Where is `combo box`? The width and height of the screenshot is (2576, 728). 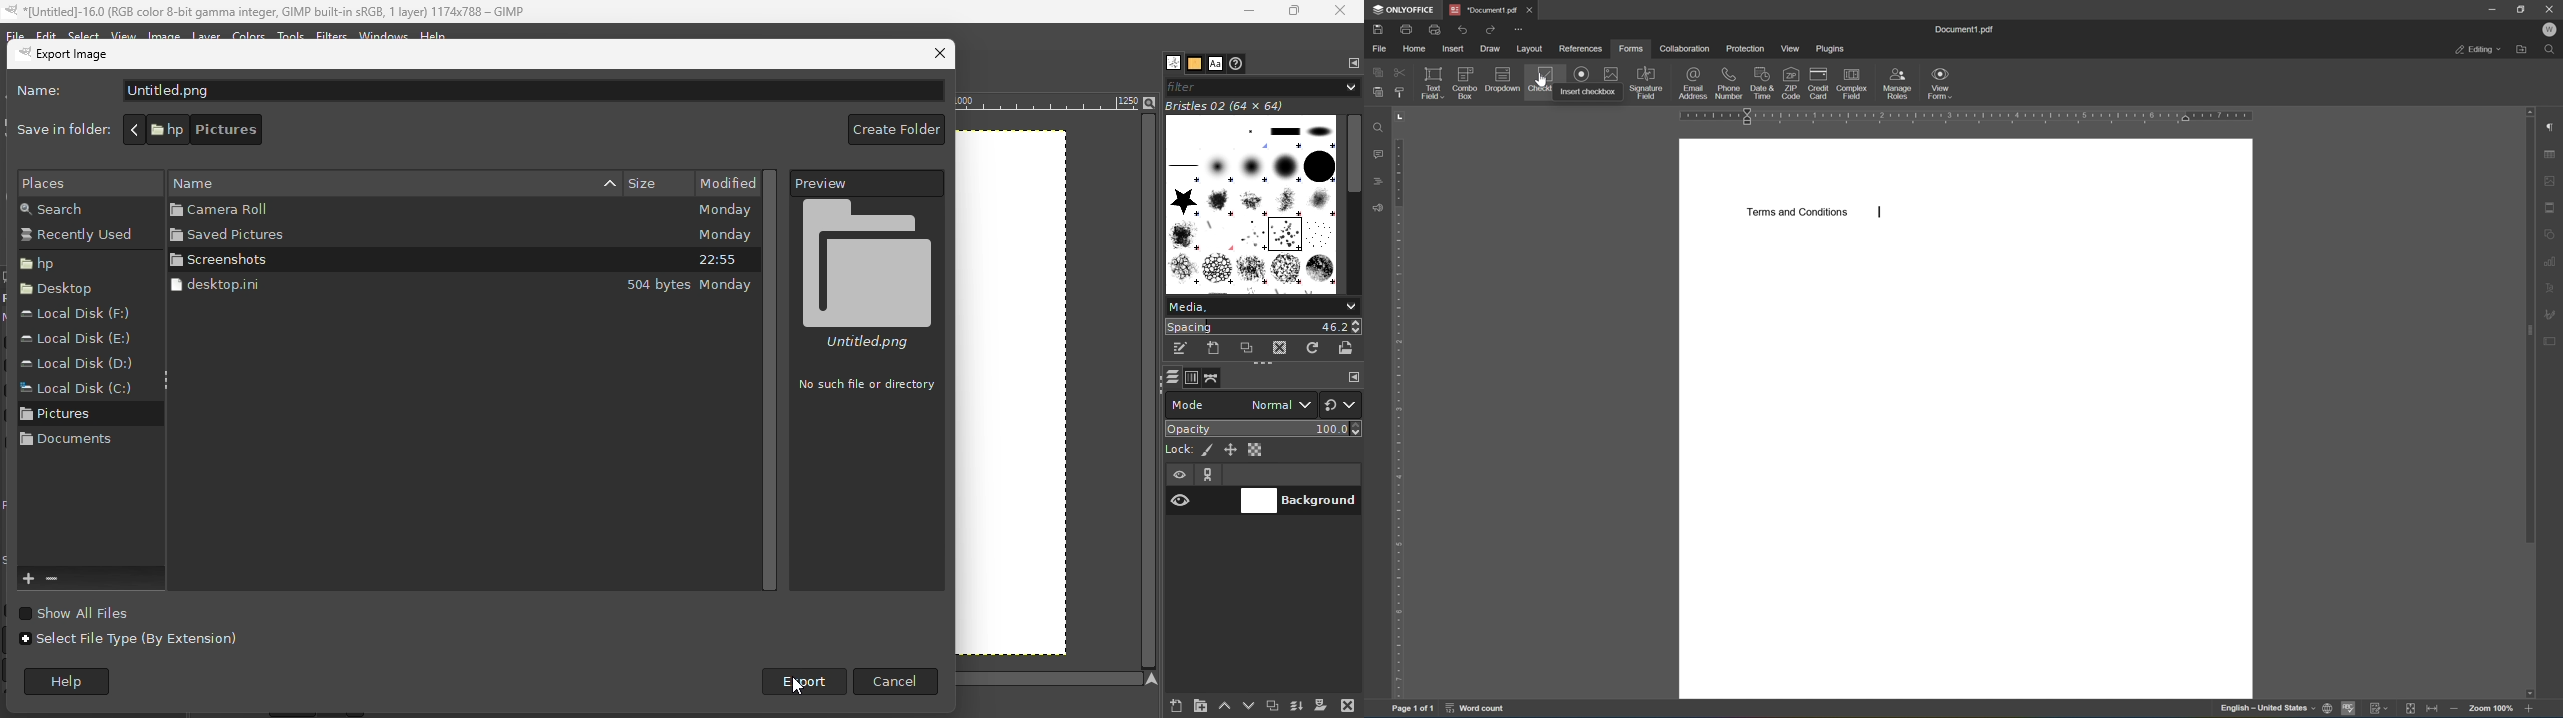 combo box is located at coordinates (1465, 83).